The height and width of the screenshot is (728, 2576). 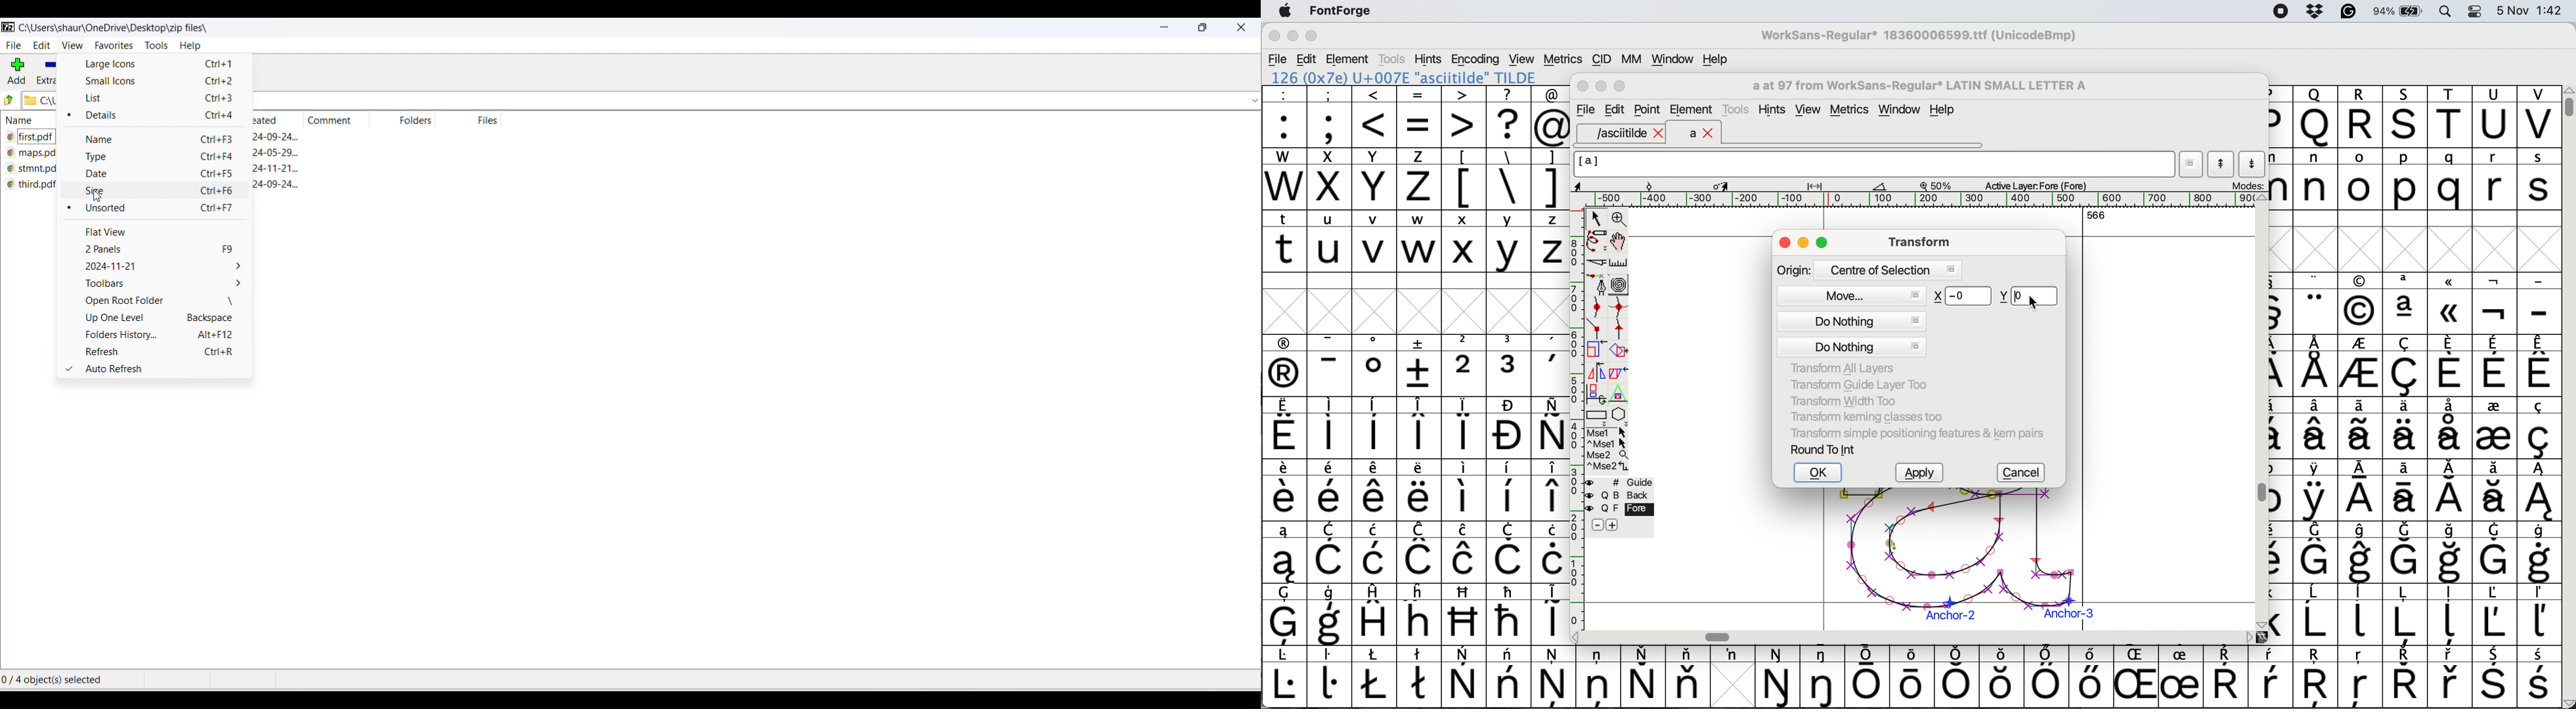 What do you see at coordinates (2451, 491) in the screenshot?
I see `symbol` at bounding box center [2451, 491].